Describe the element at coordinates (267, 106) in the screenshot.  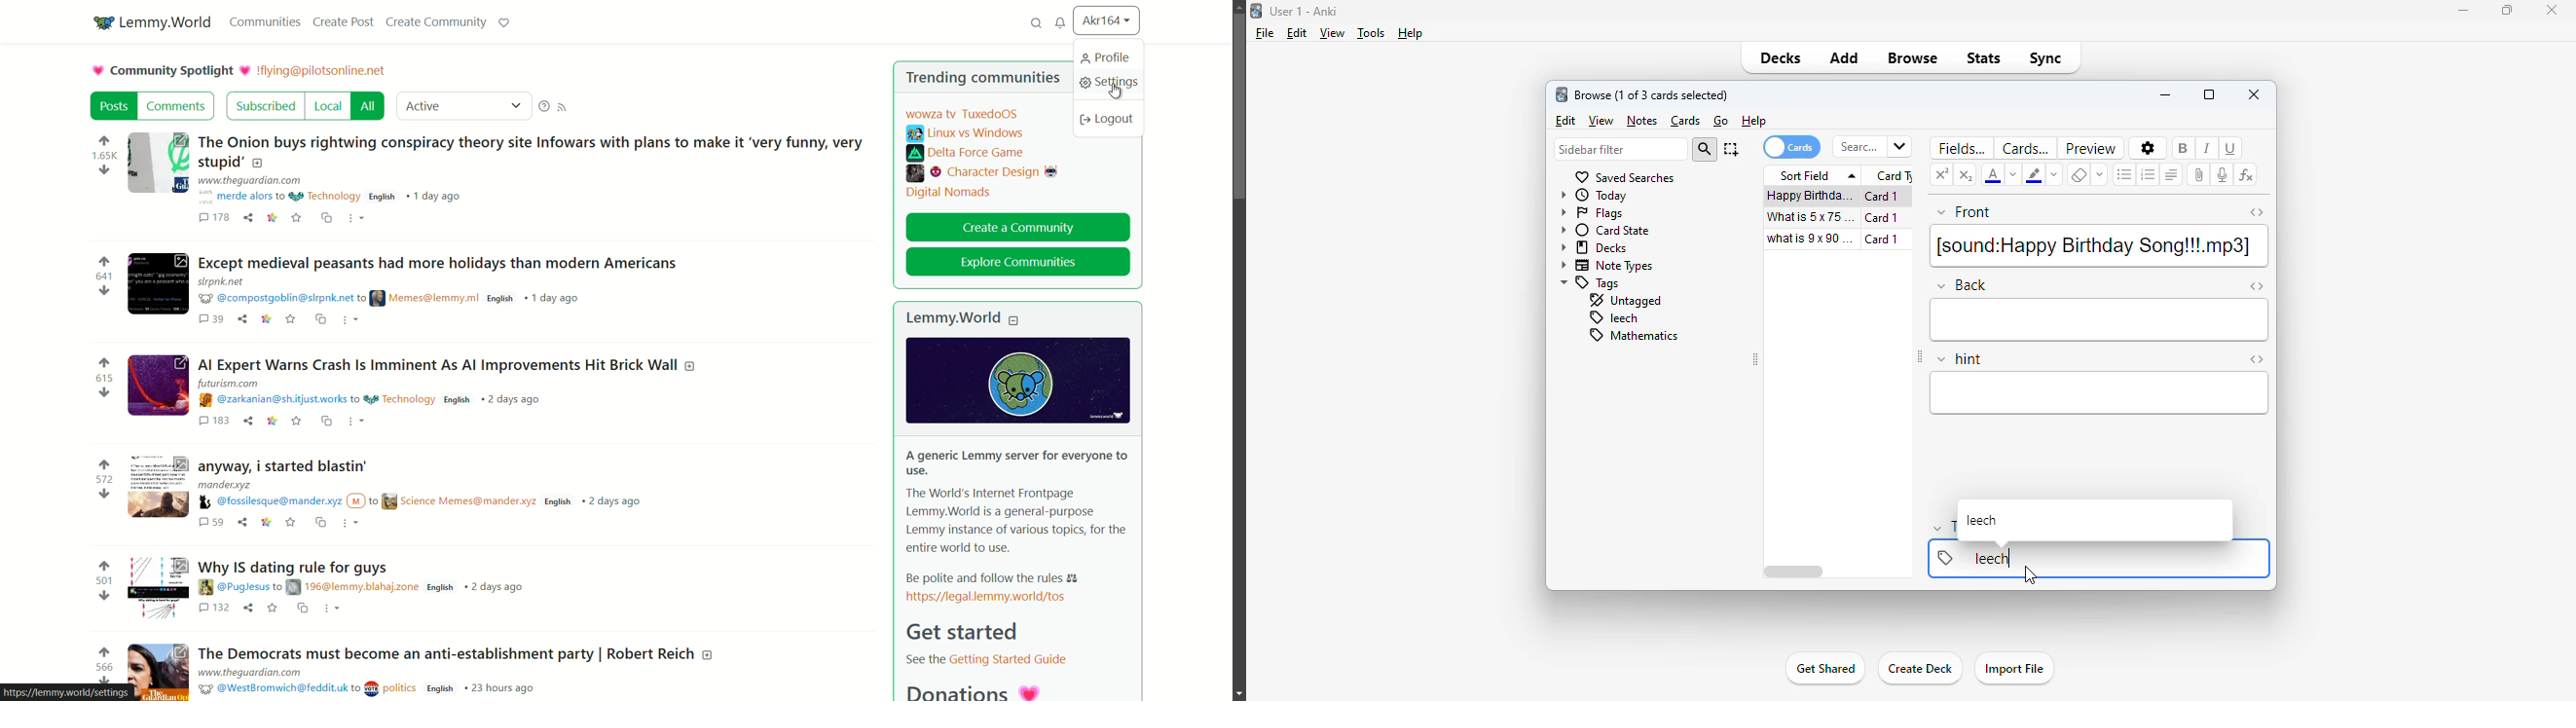
I see `subscribed` at that location.